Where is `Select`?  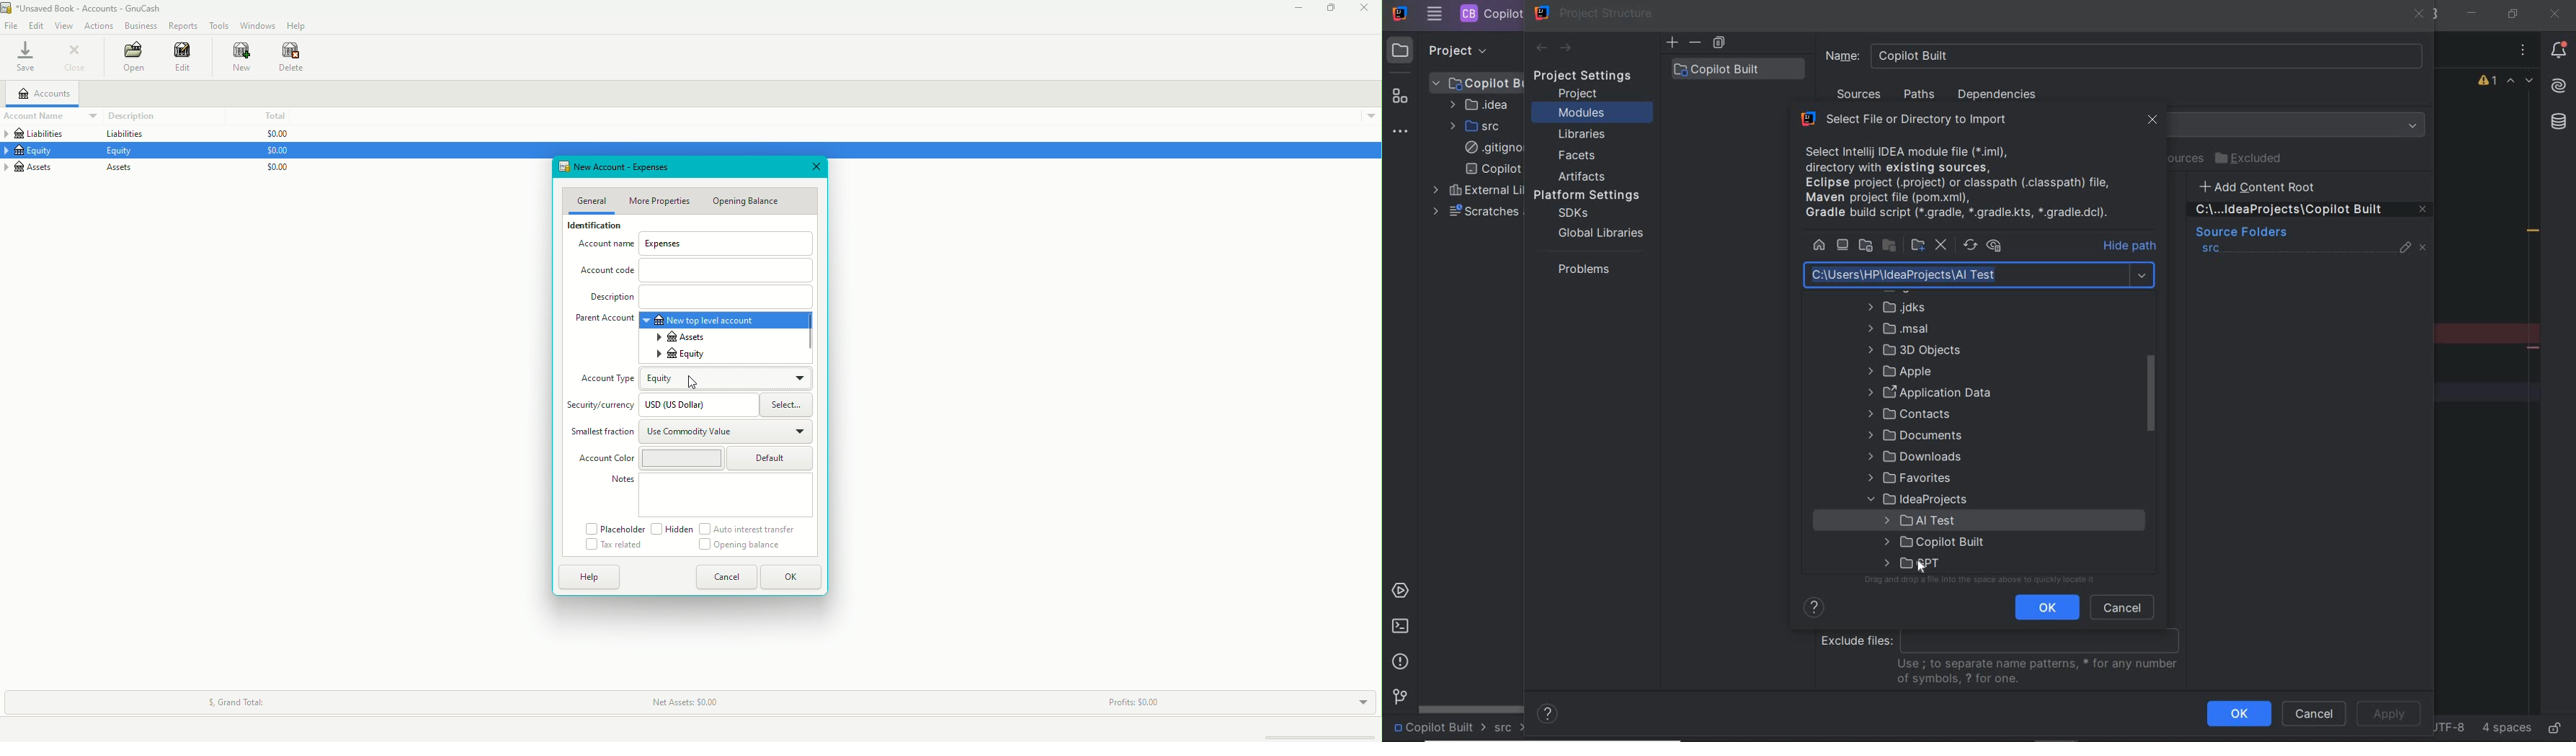 Select is located at coordinates (785, 405).